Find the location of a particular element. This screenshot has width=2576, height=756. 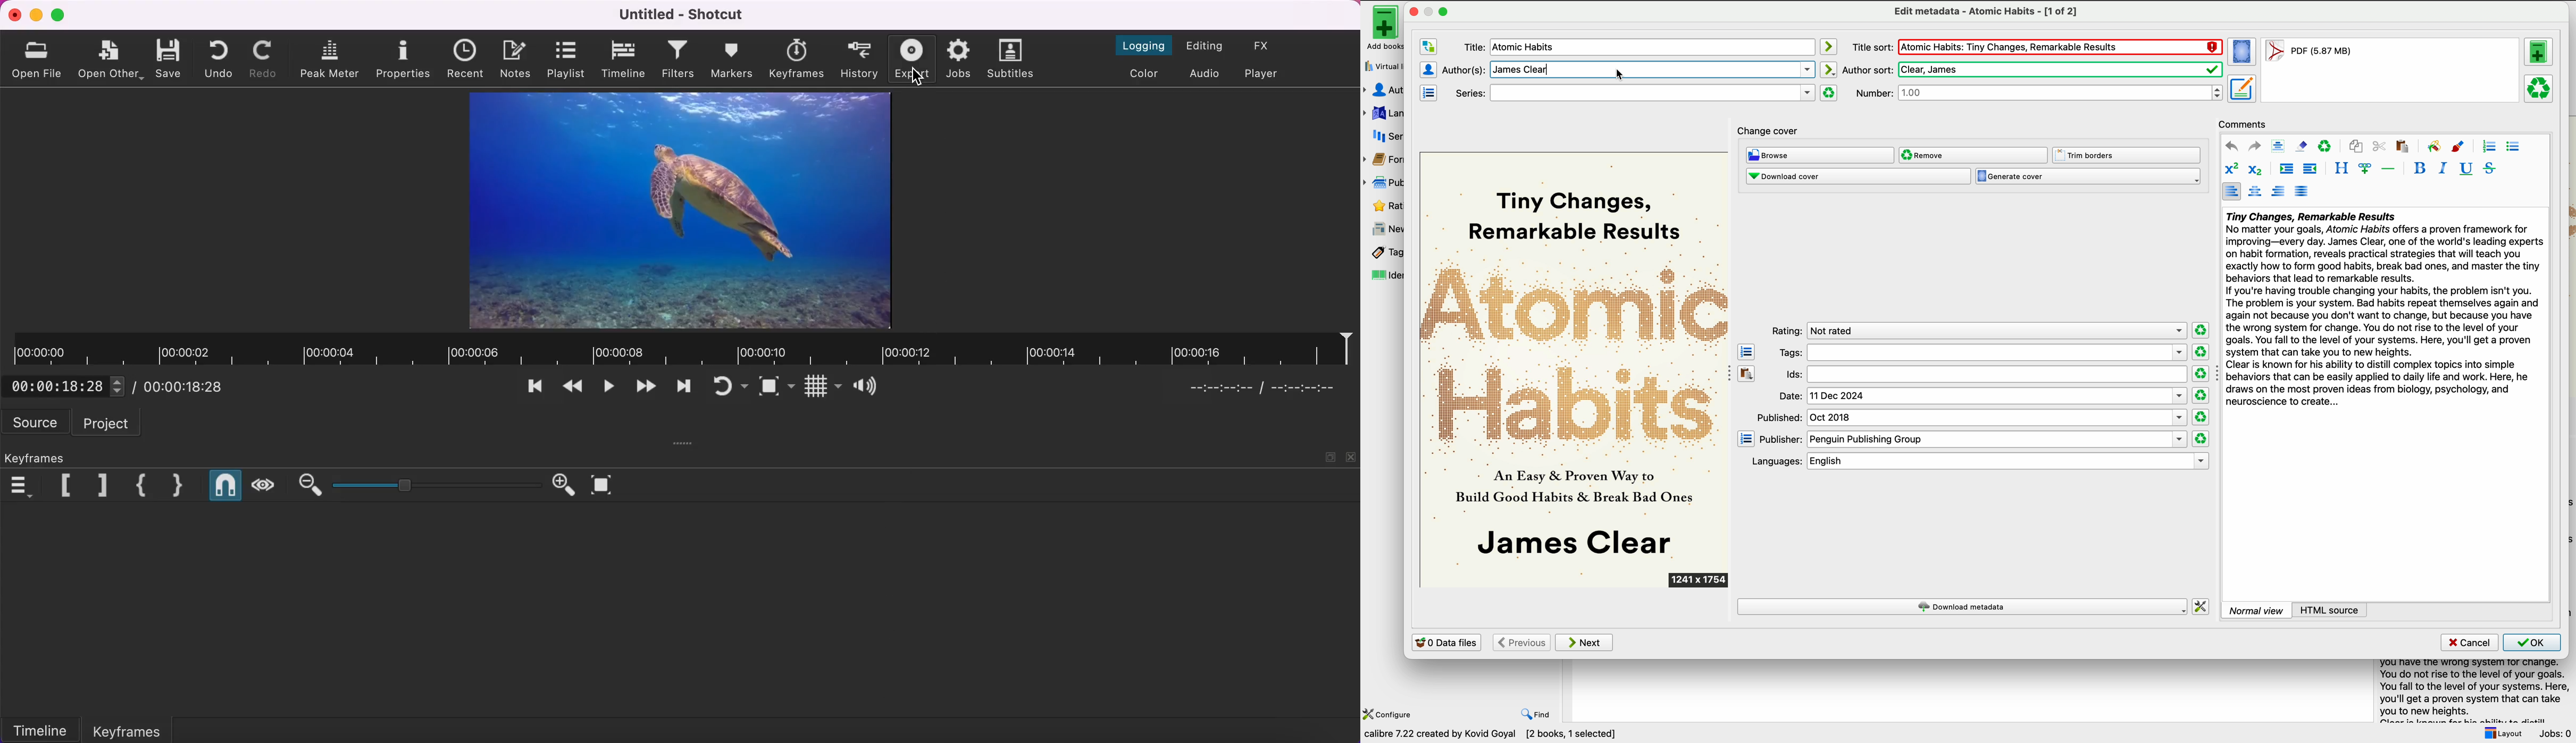

close controls is located at coordinates (1352, 453).